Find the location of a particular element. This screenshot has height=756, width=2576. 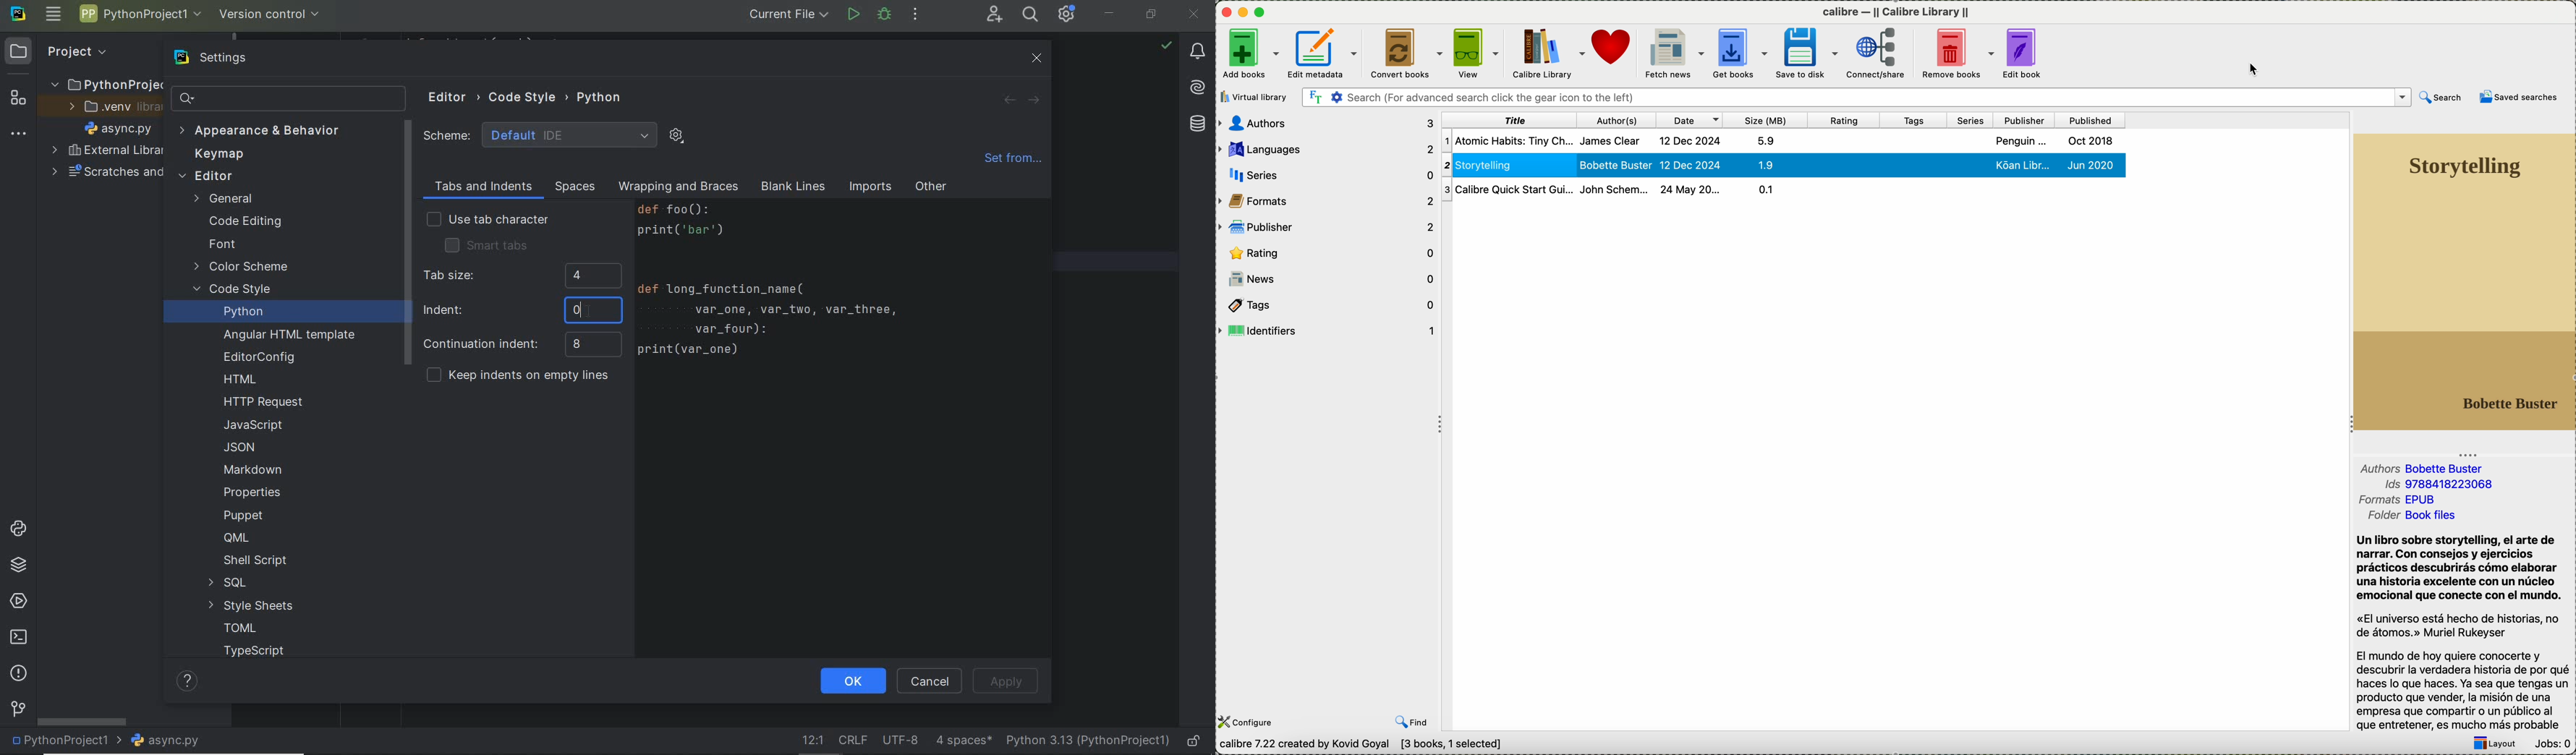

identifiers is located at coordinates (1328, 330).